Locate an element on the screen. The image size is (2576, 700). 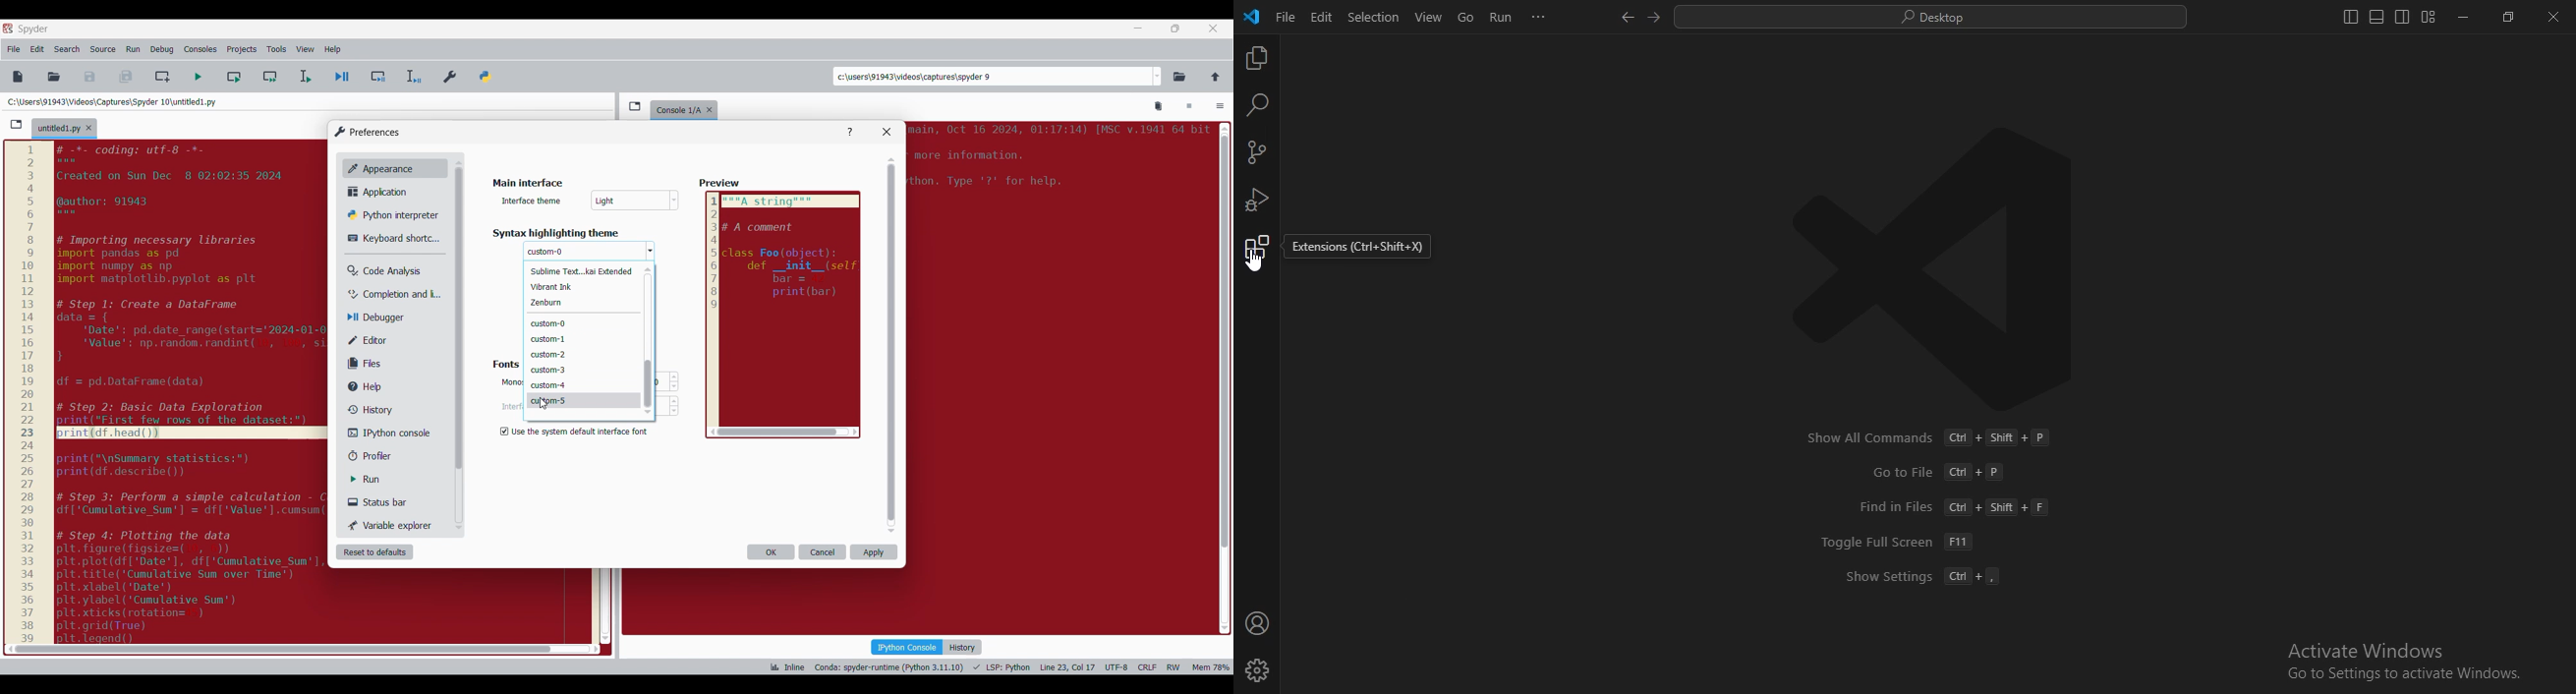
Edit menu is located at coordinates (37, 49).